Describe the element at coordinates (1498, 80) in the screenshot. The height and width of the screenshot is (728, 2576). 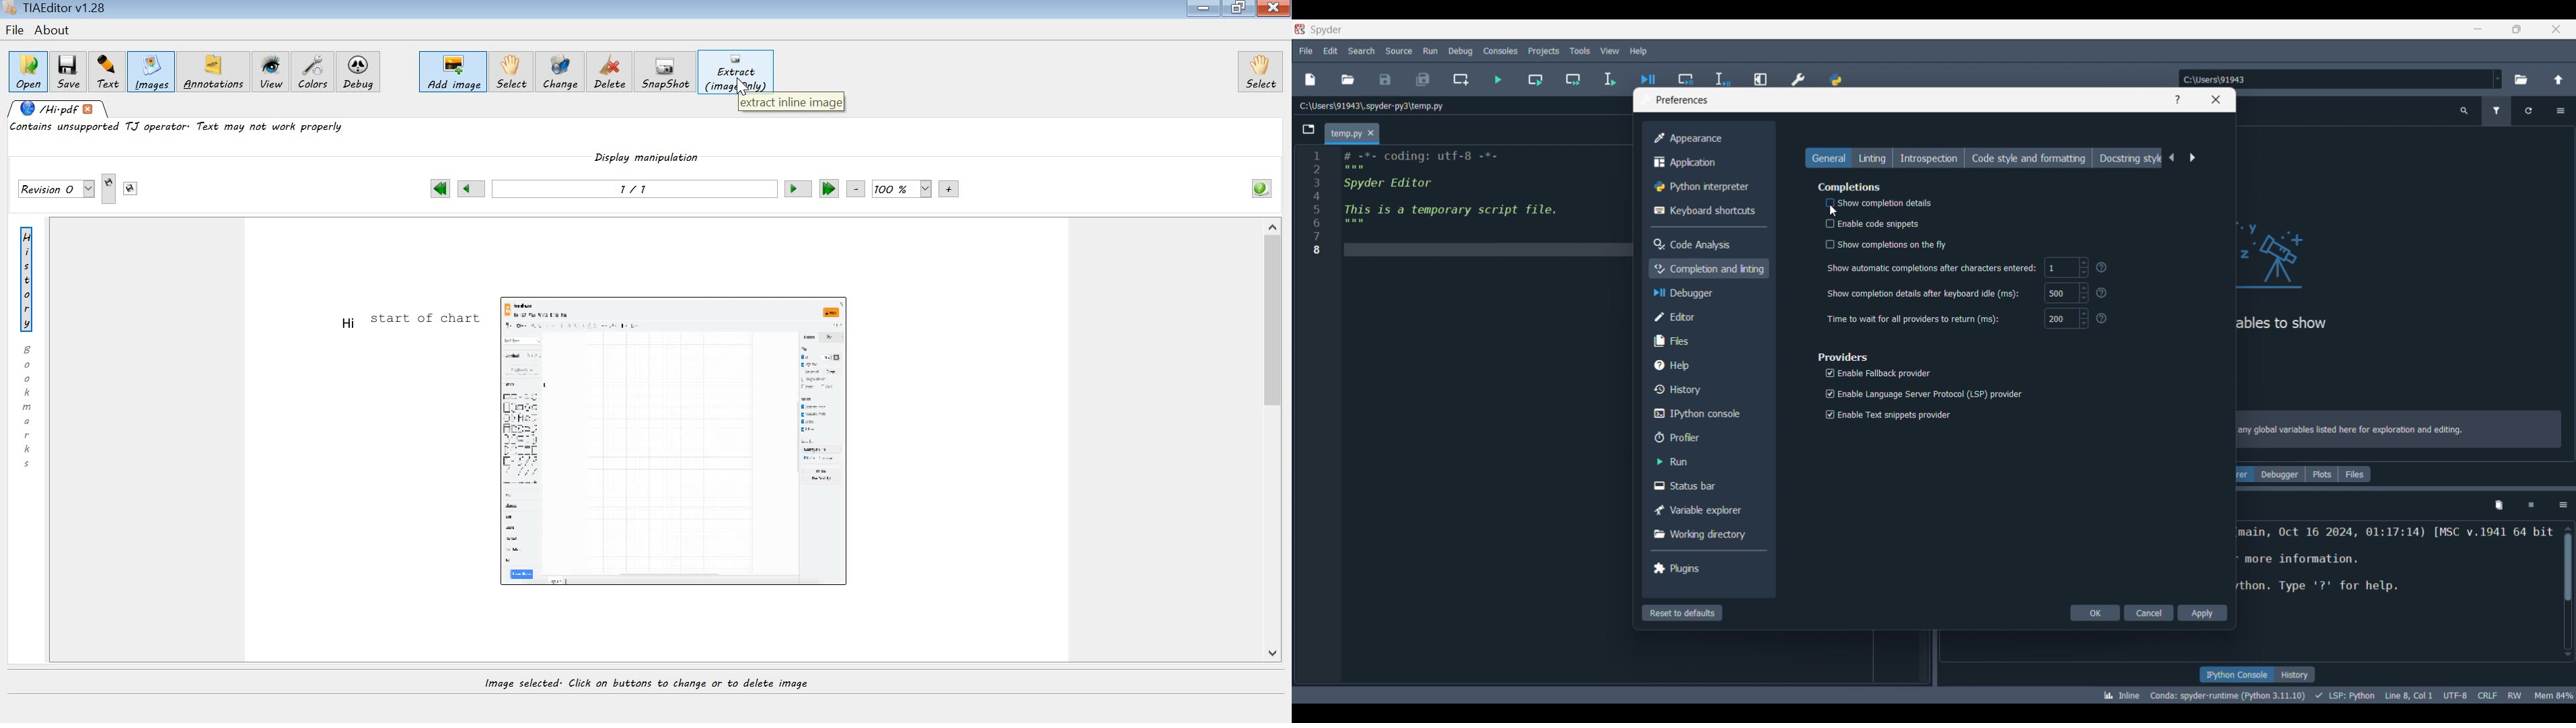
I see `Run file` at that location.